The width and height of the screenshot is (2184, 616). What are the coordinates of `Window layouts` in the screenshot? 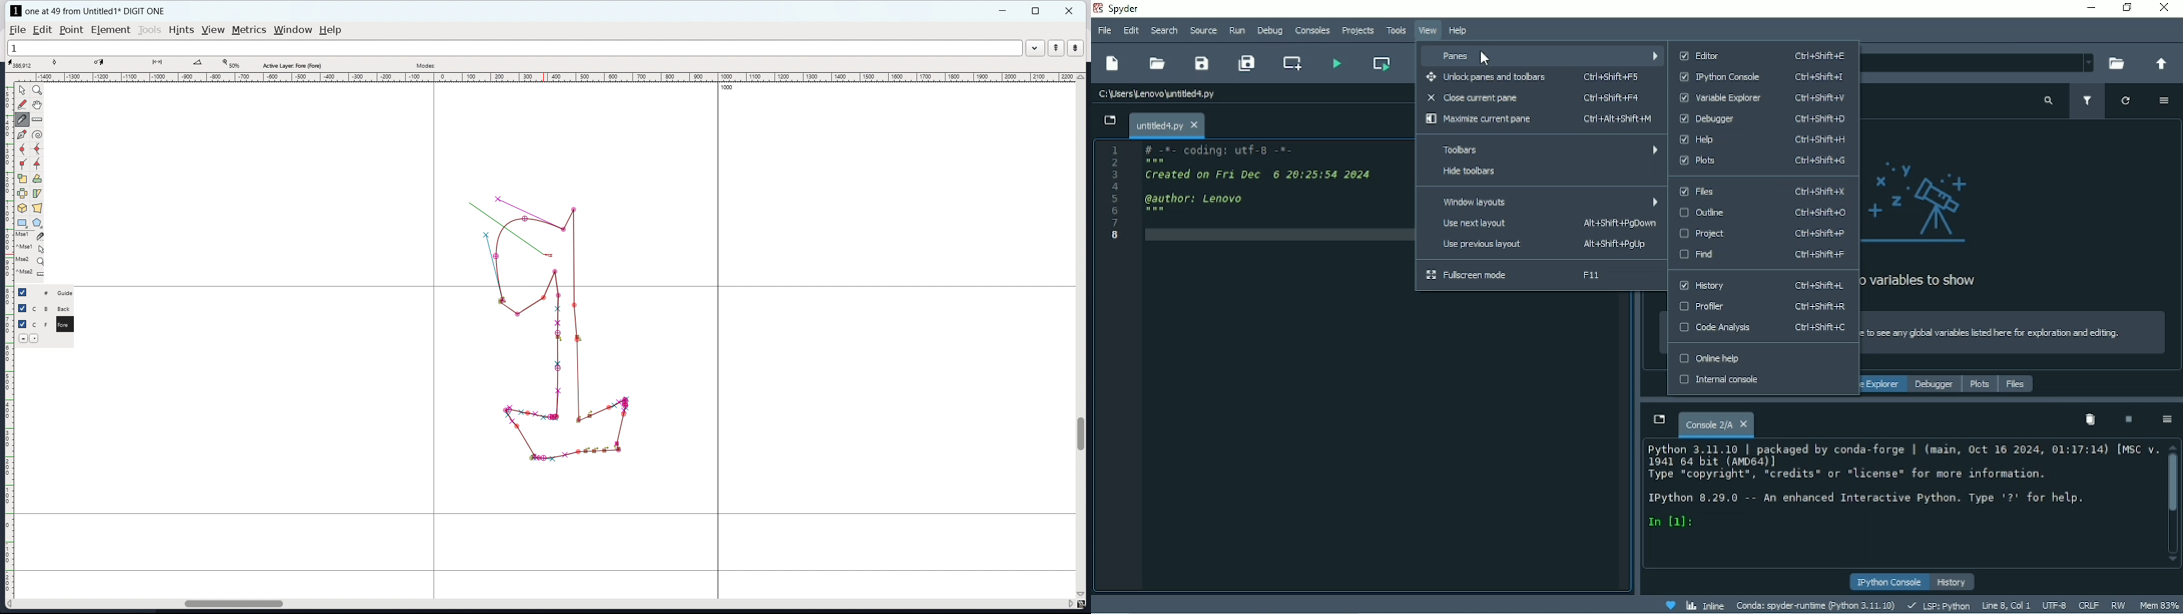 It's located at (1542, 201).